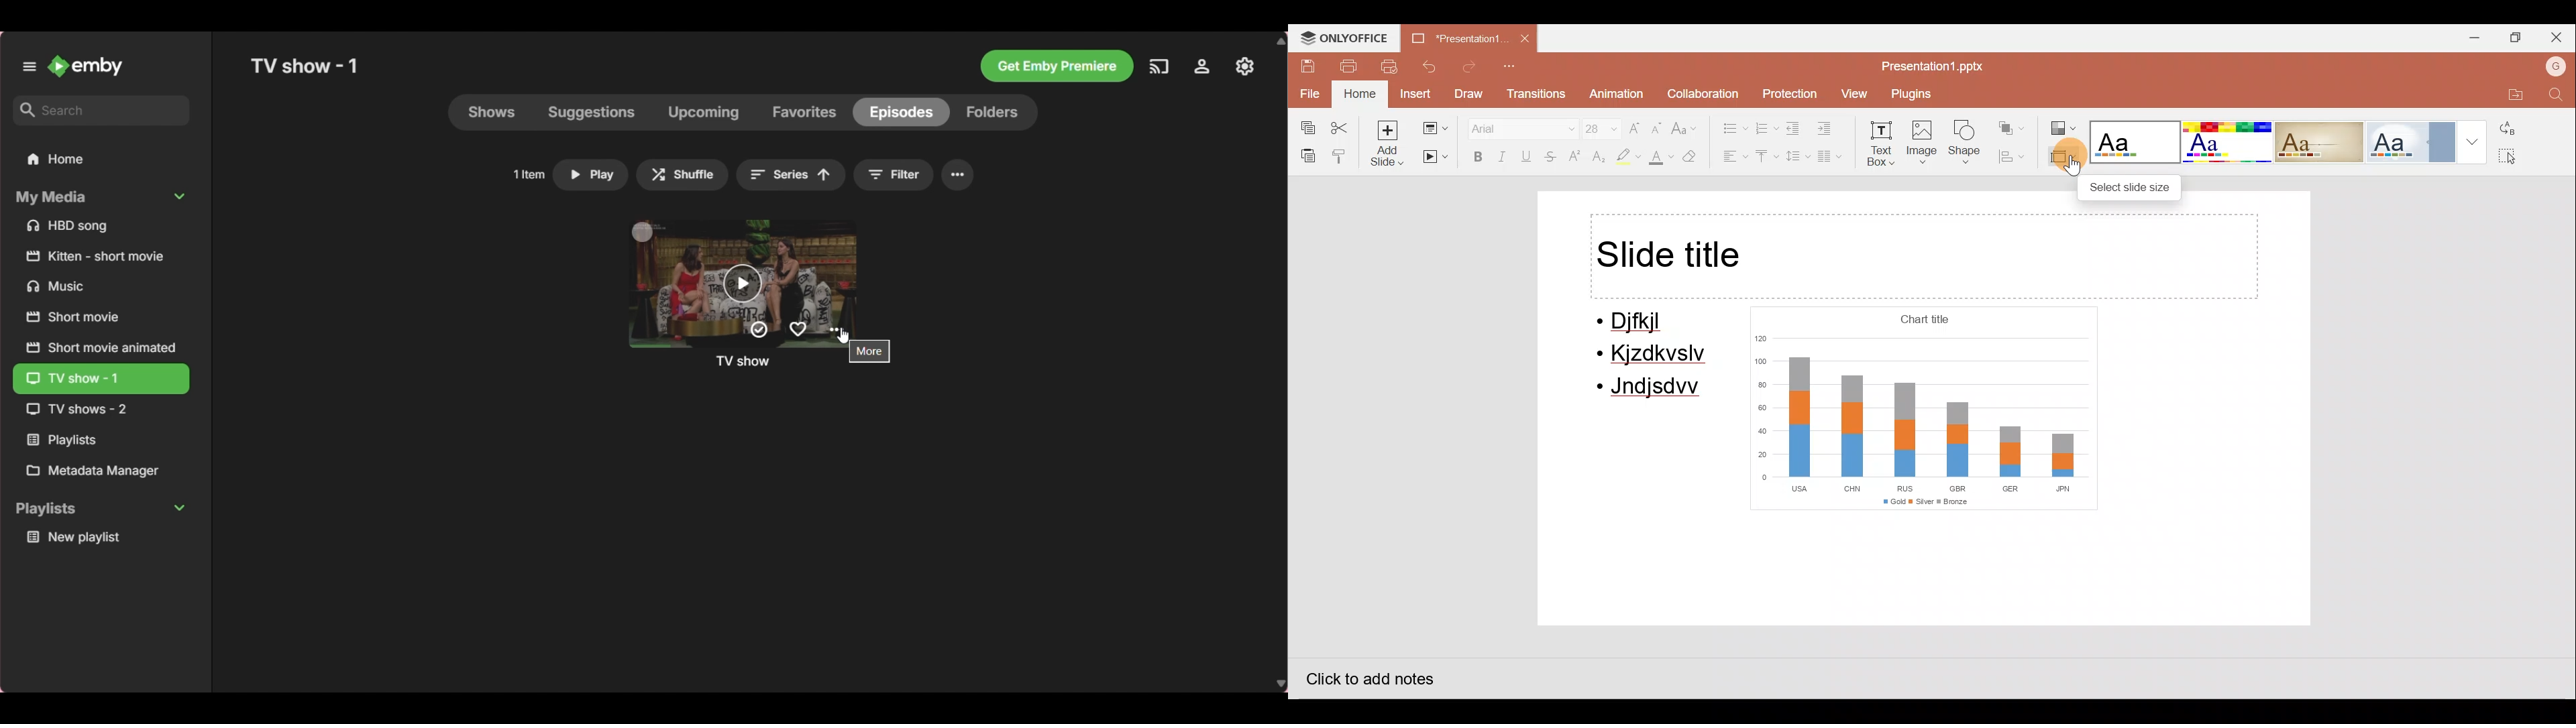 The height and width of the screenshot is (728, 2576). What do you see at coordinates (1392, 67) in the screenshot?
I see `Quick print` at bounding box center [1392, 67].